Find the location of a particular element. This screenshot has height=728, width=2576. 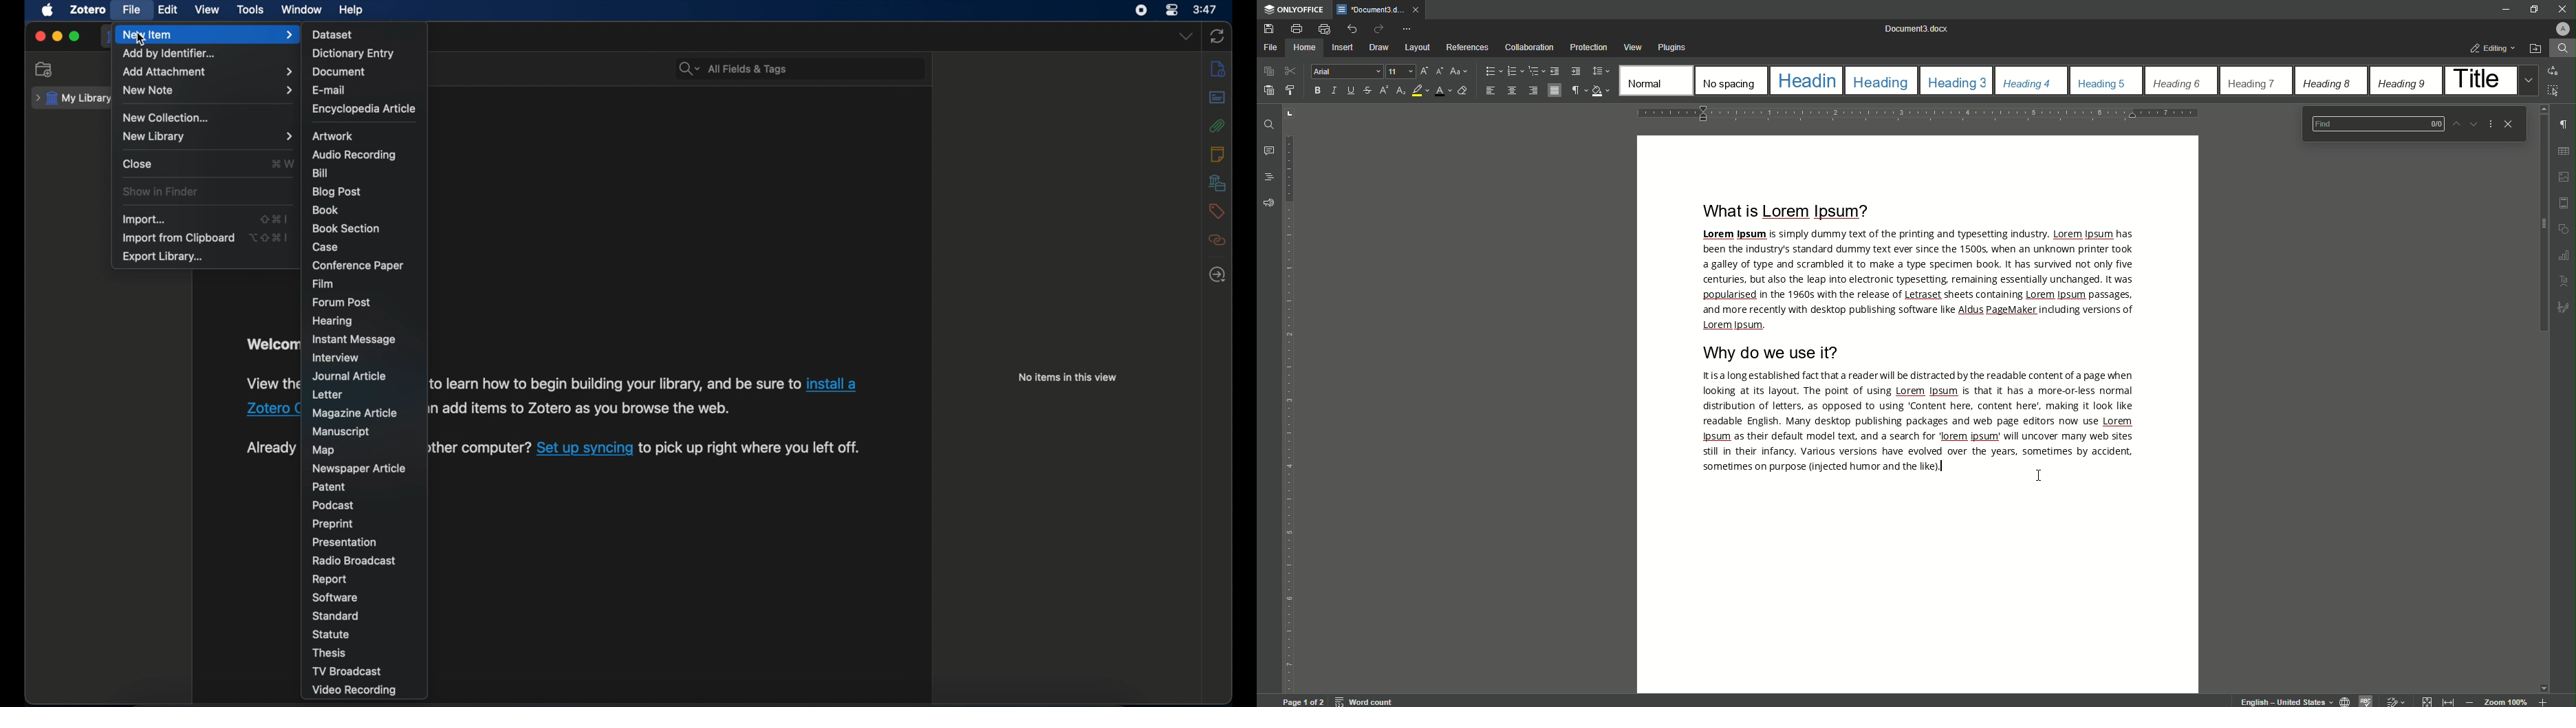

Increase Indent is located at coordinates (1578, 71).